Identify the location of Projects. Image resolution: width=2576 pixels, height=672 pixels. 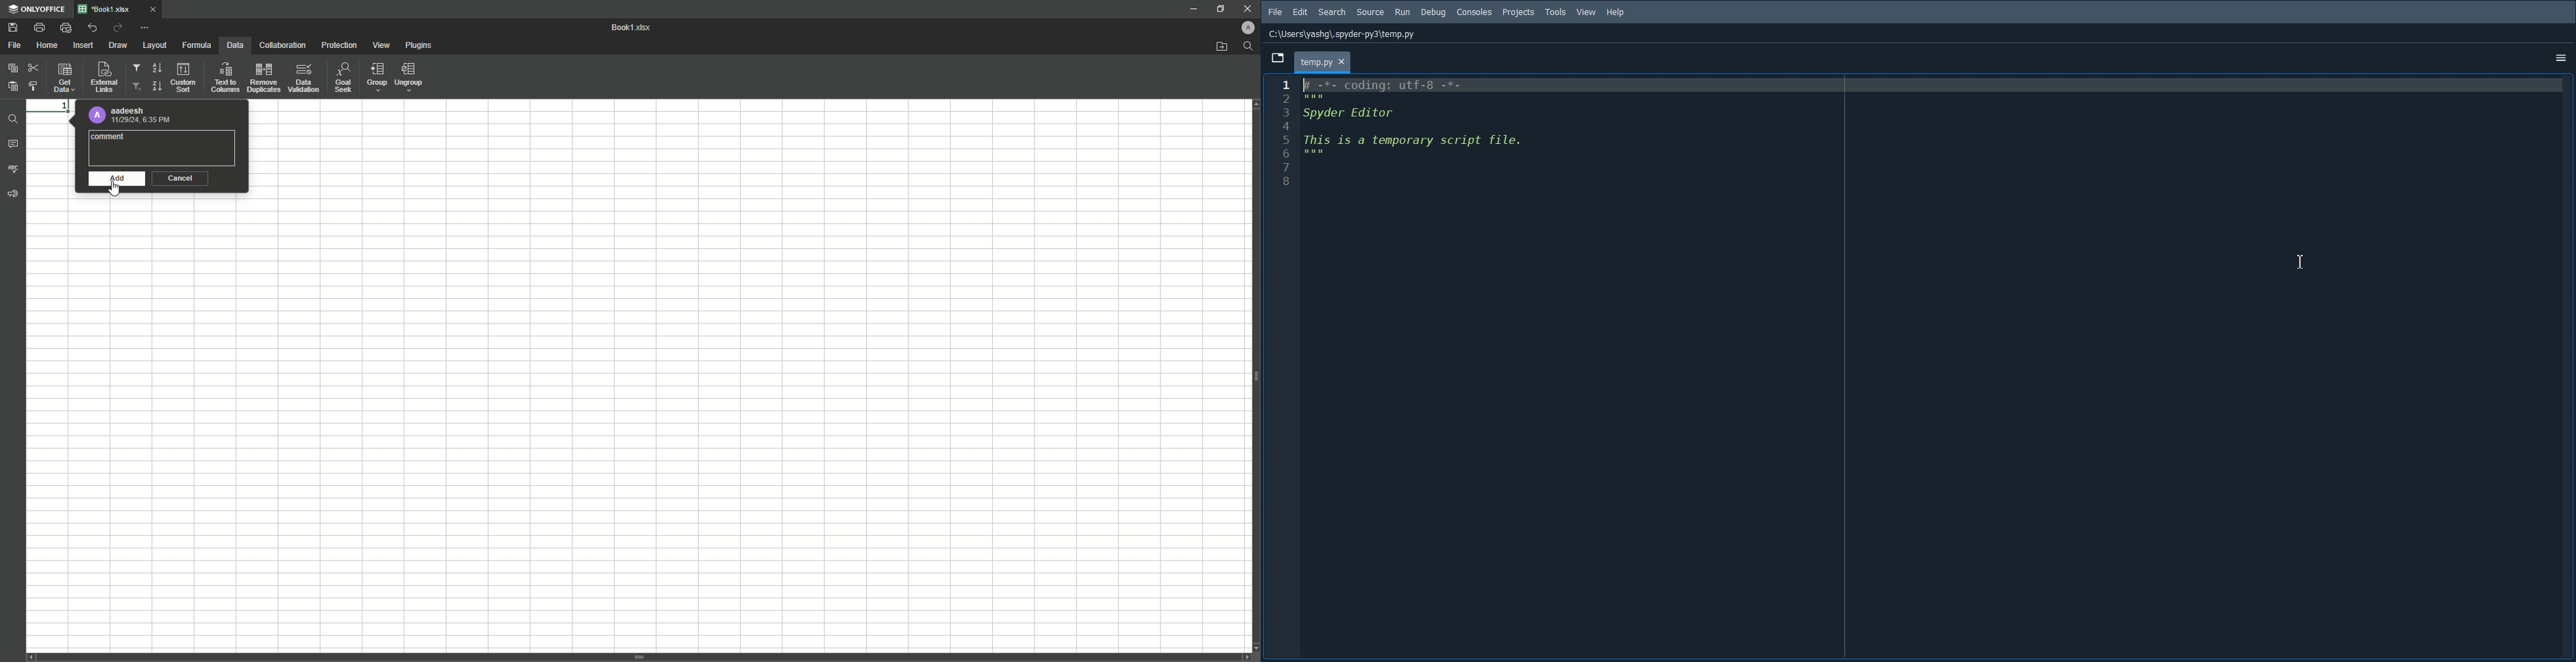
(1518, 12).